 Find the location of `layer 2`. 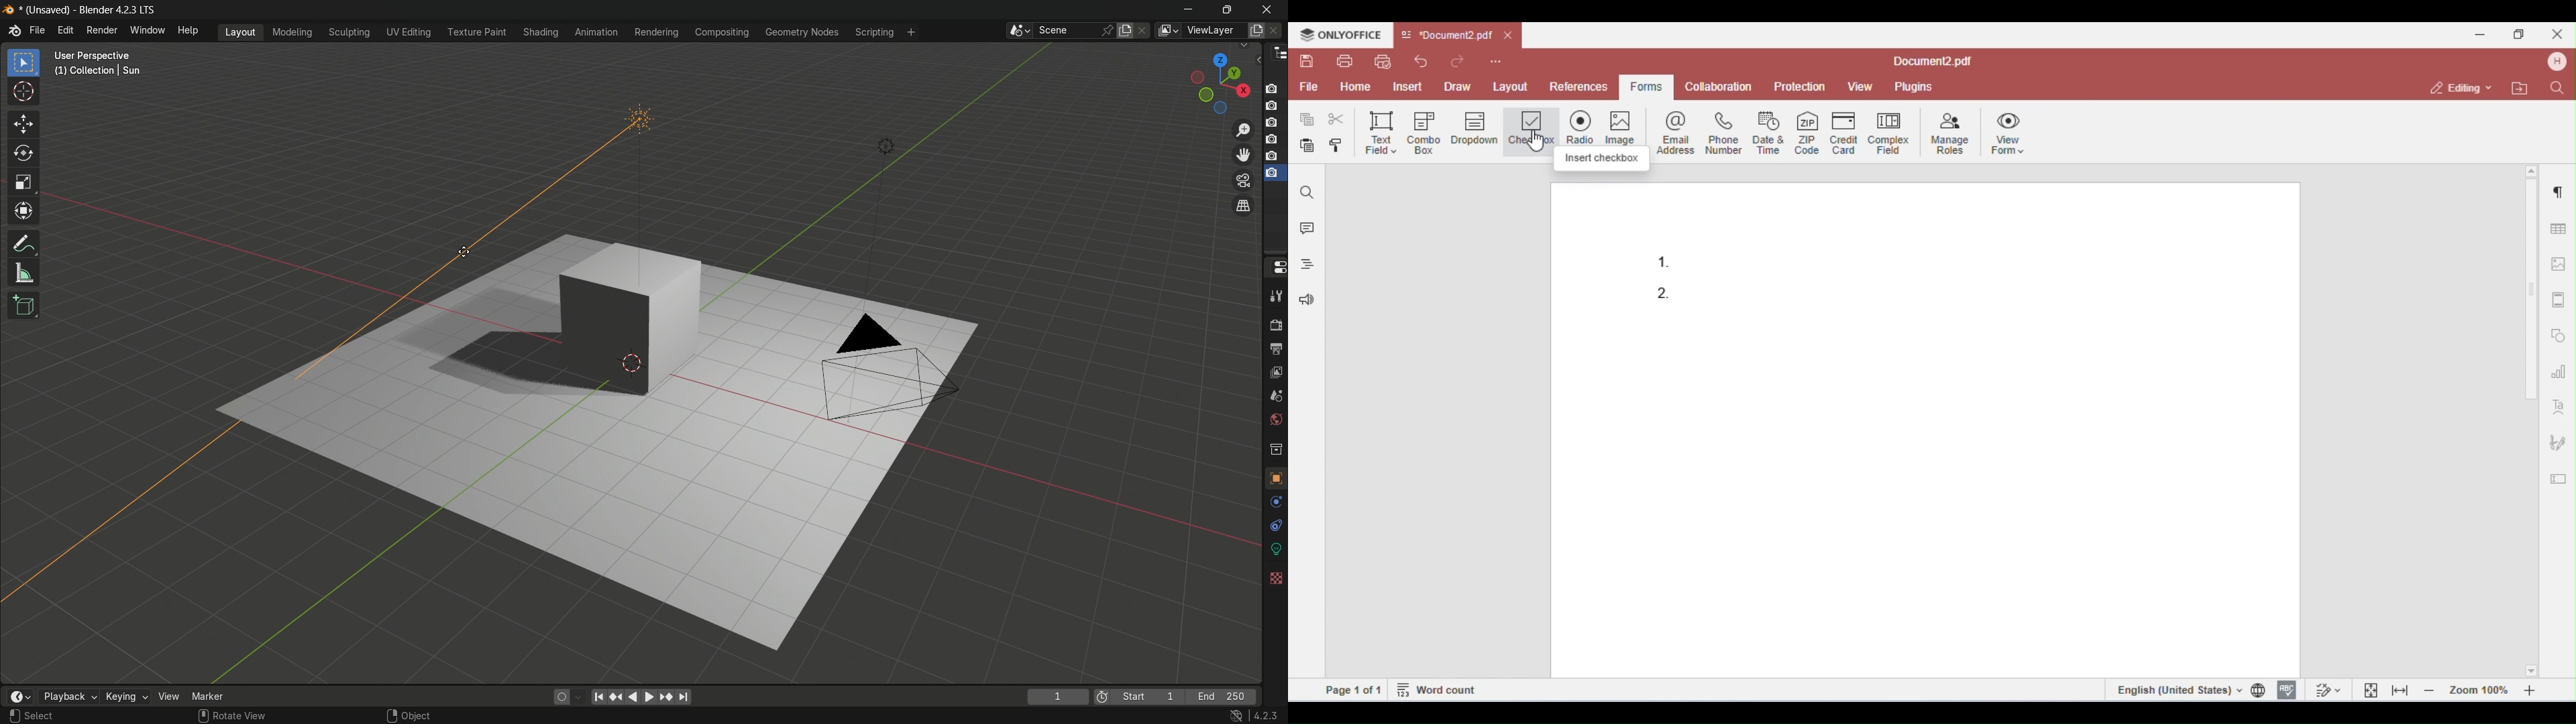

layer 2 is located at coordinates (1271, 105).